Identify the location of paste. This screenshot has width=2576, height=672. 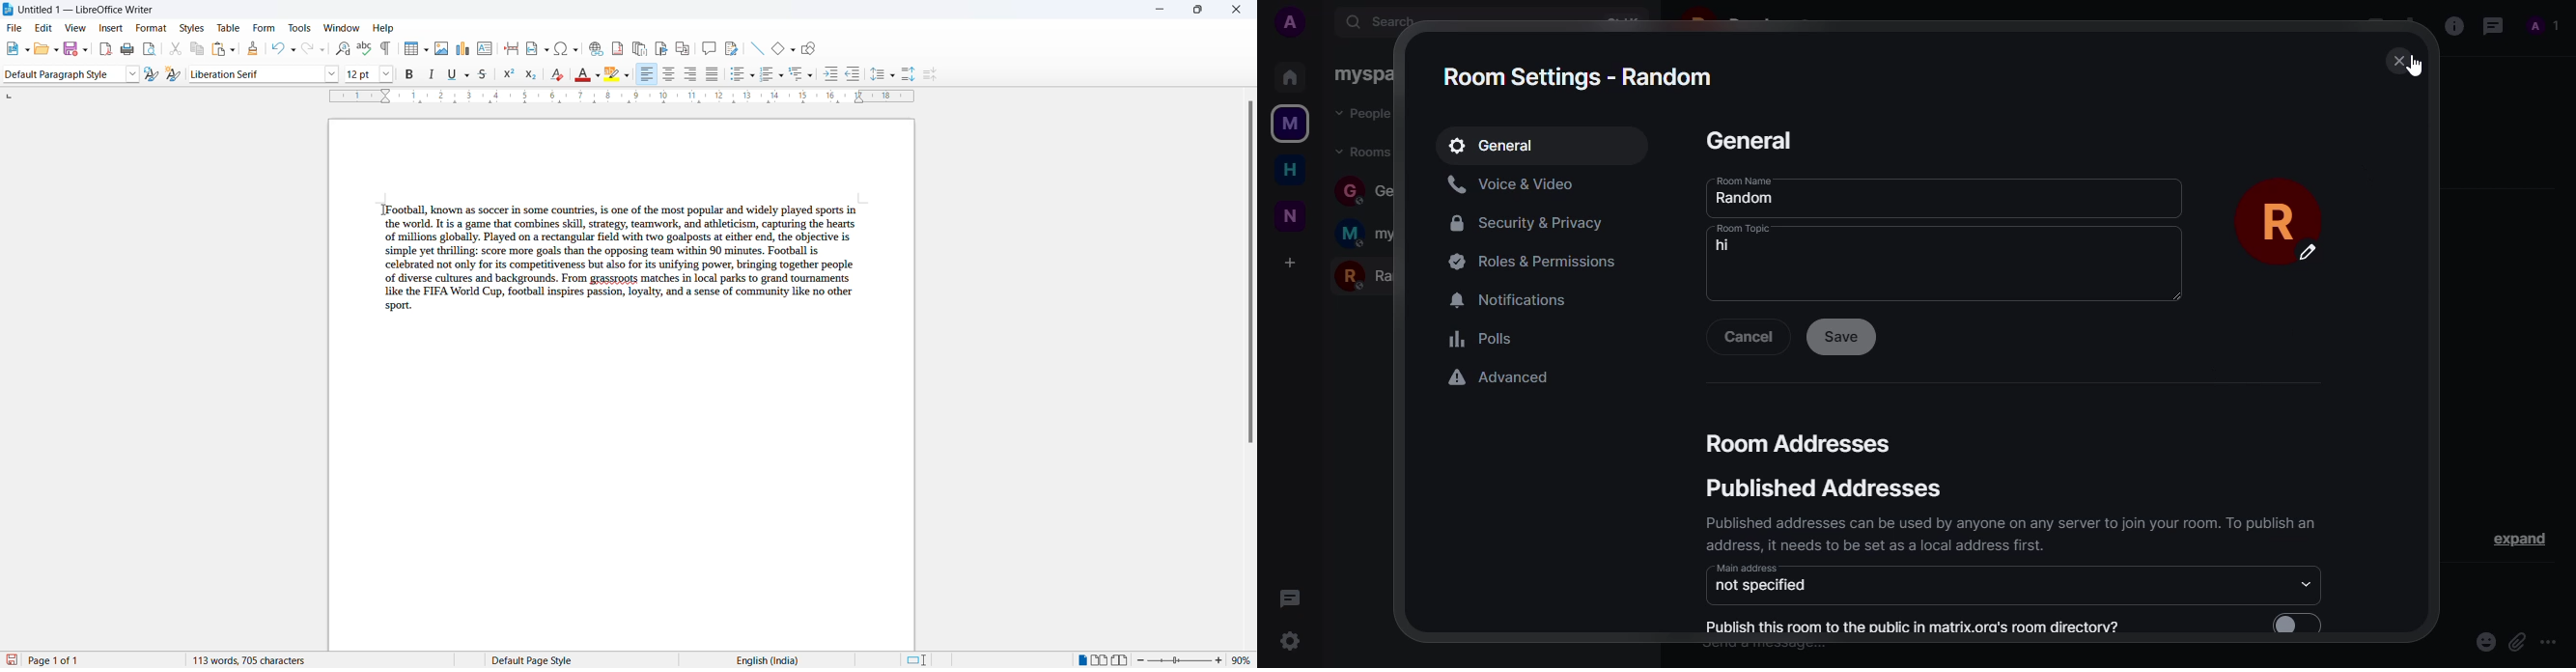
(219, 50).